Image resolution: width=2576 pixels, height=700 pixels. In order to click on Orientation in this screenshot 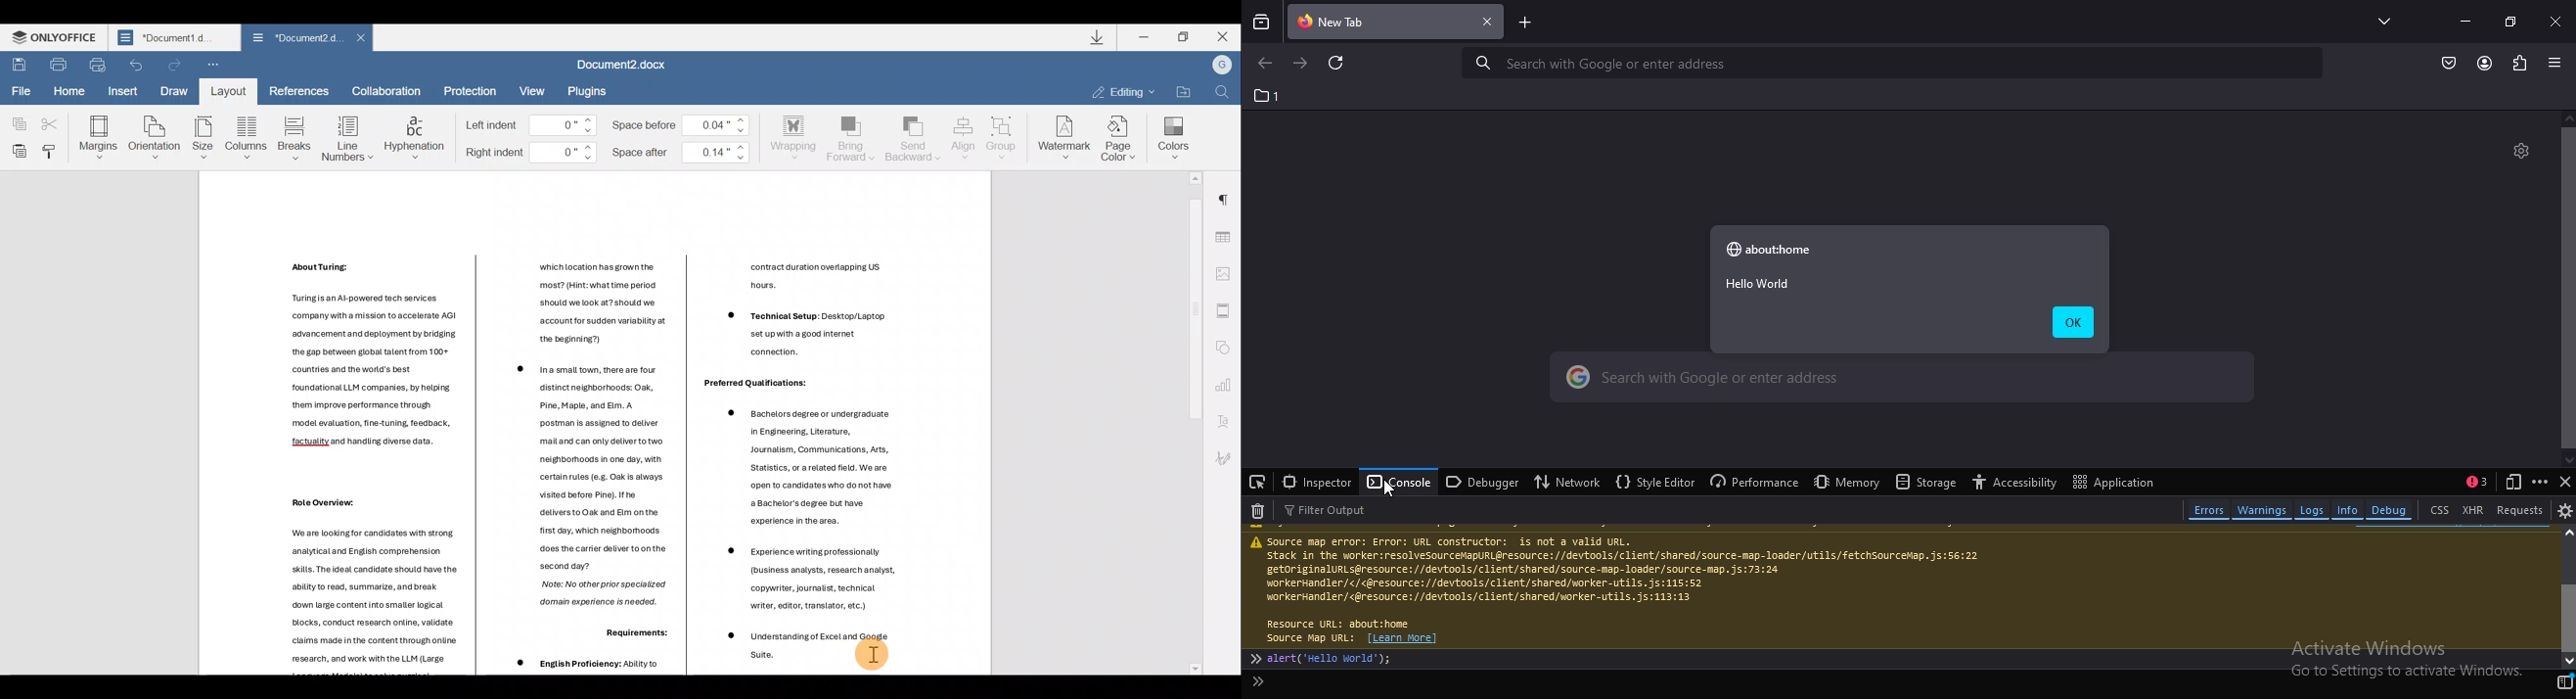, I will do `click(155, 136)`.